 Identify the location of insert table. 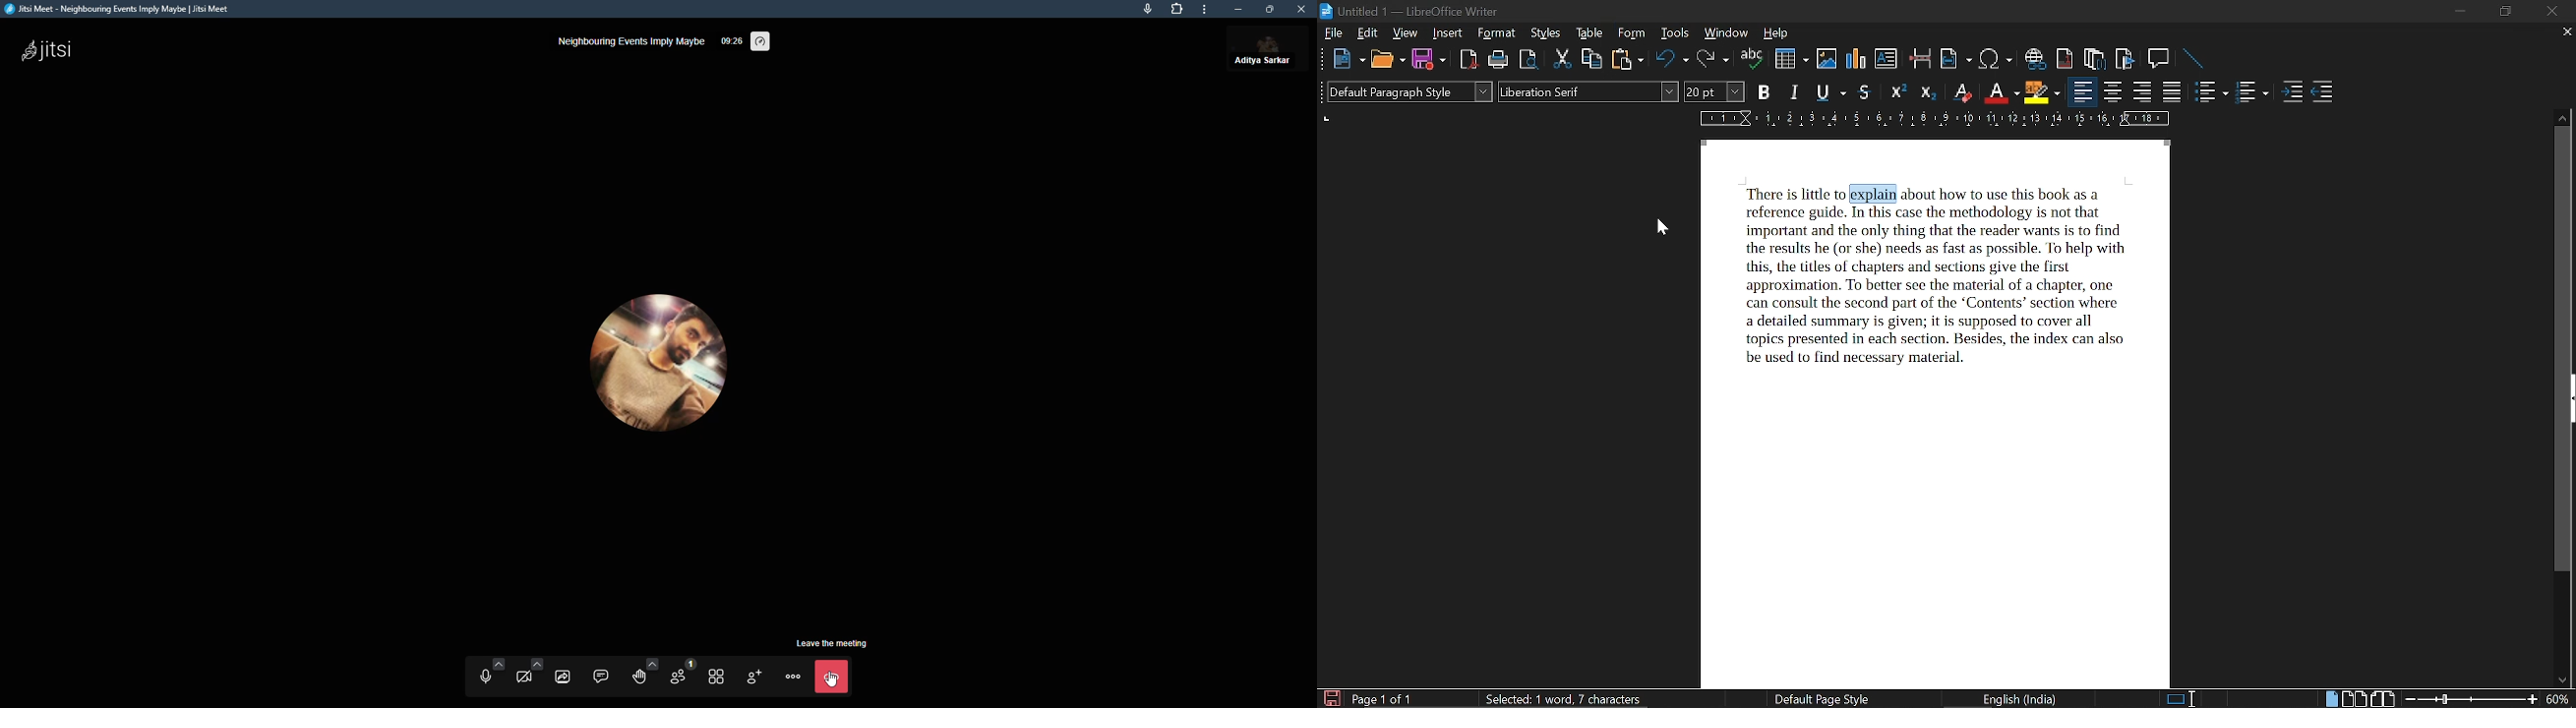
(1791, 59).